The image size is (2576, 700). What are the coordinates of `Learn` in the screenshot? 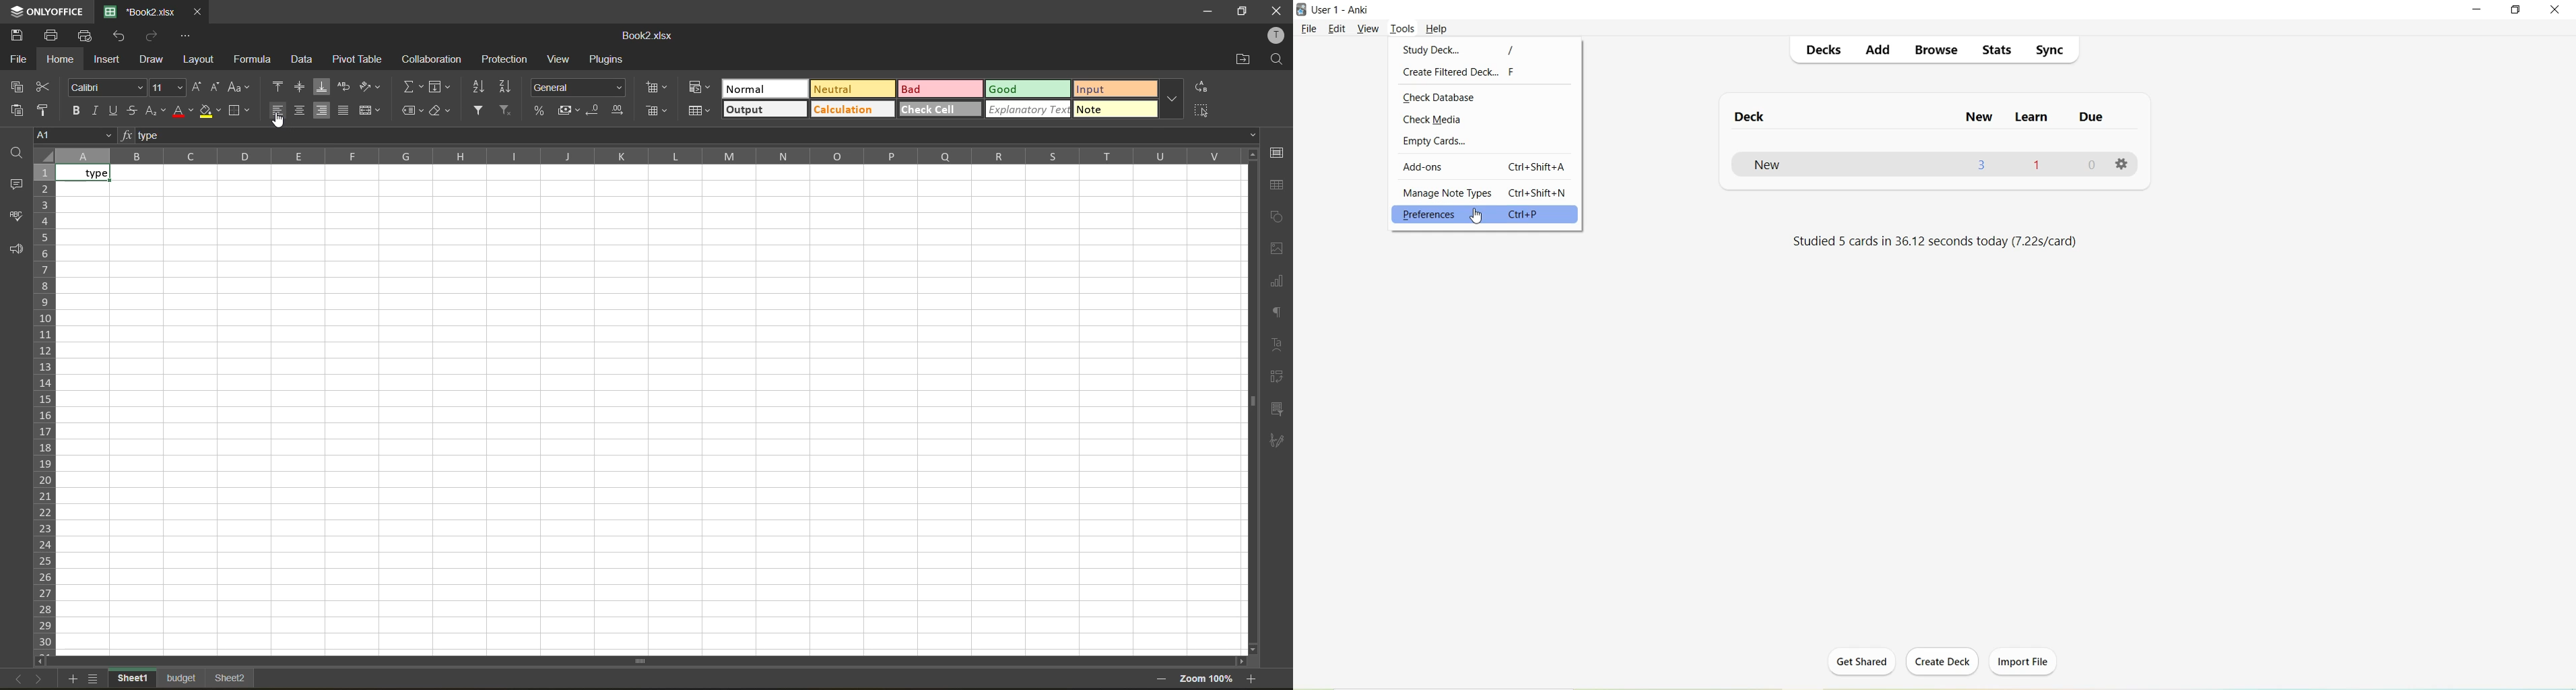 It's located at (2033, 119).